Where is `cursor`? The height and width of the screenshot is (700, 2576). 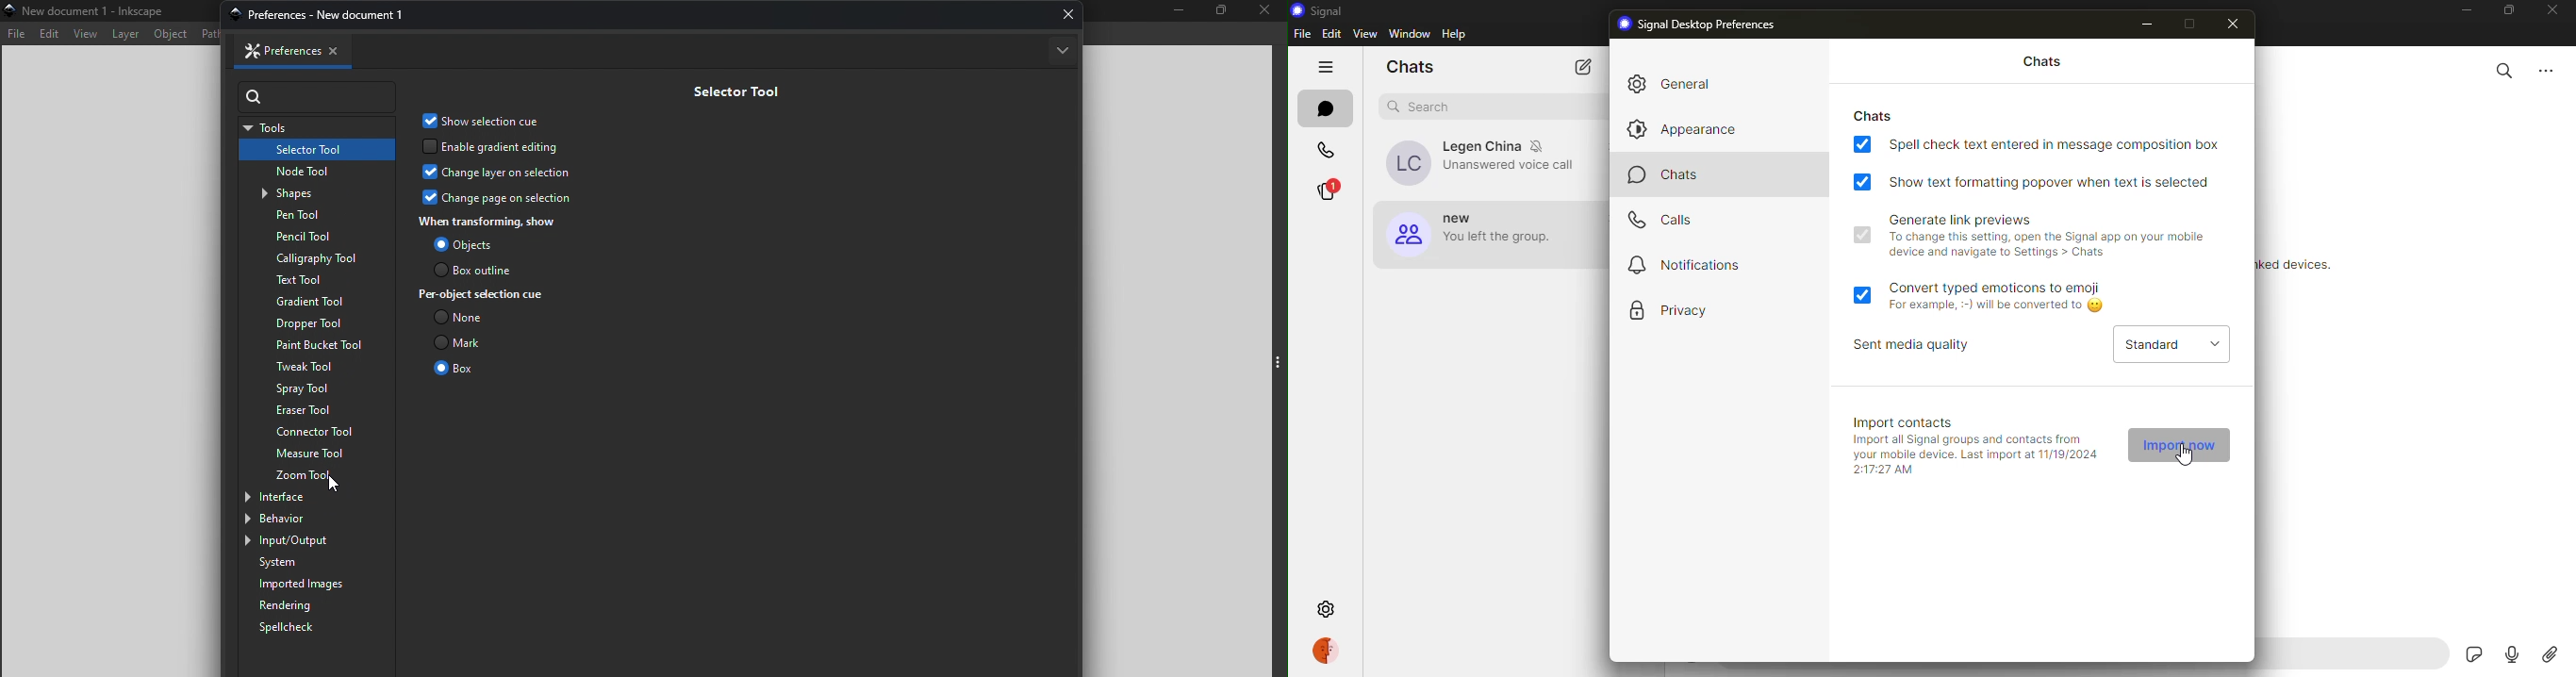 cursor is located at coordinates (2183, 455).